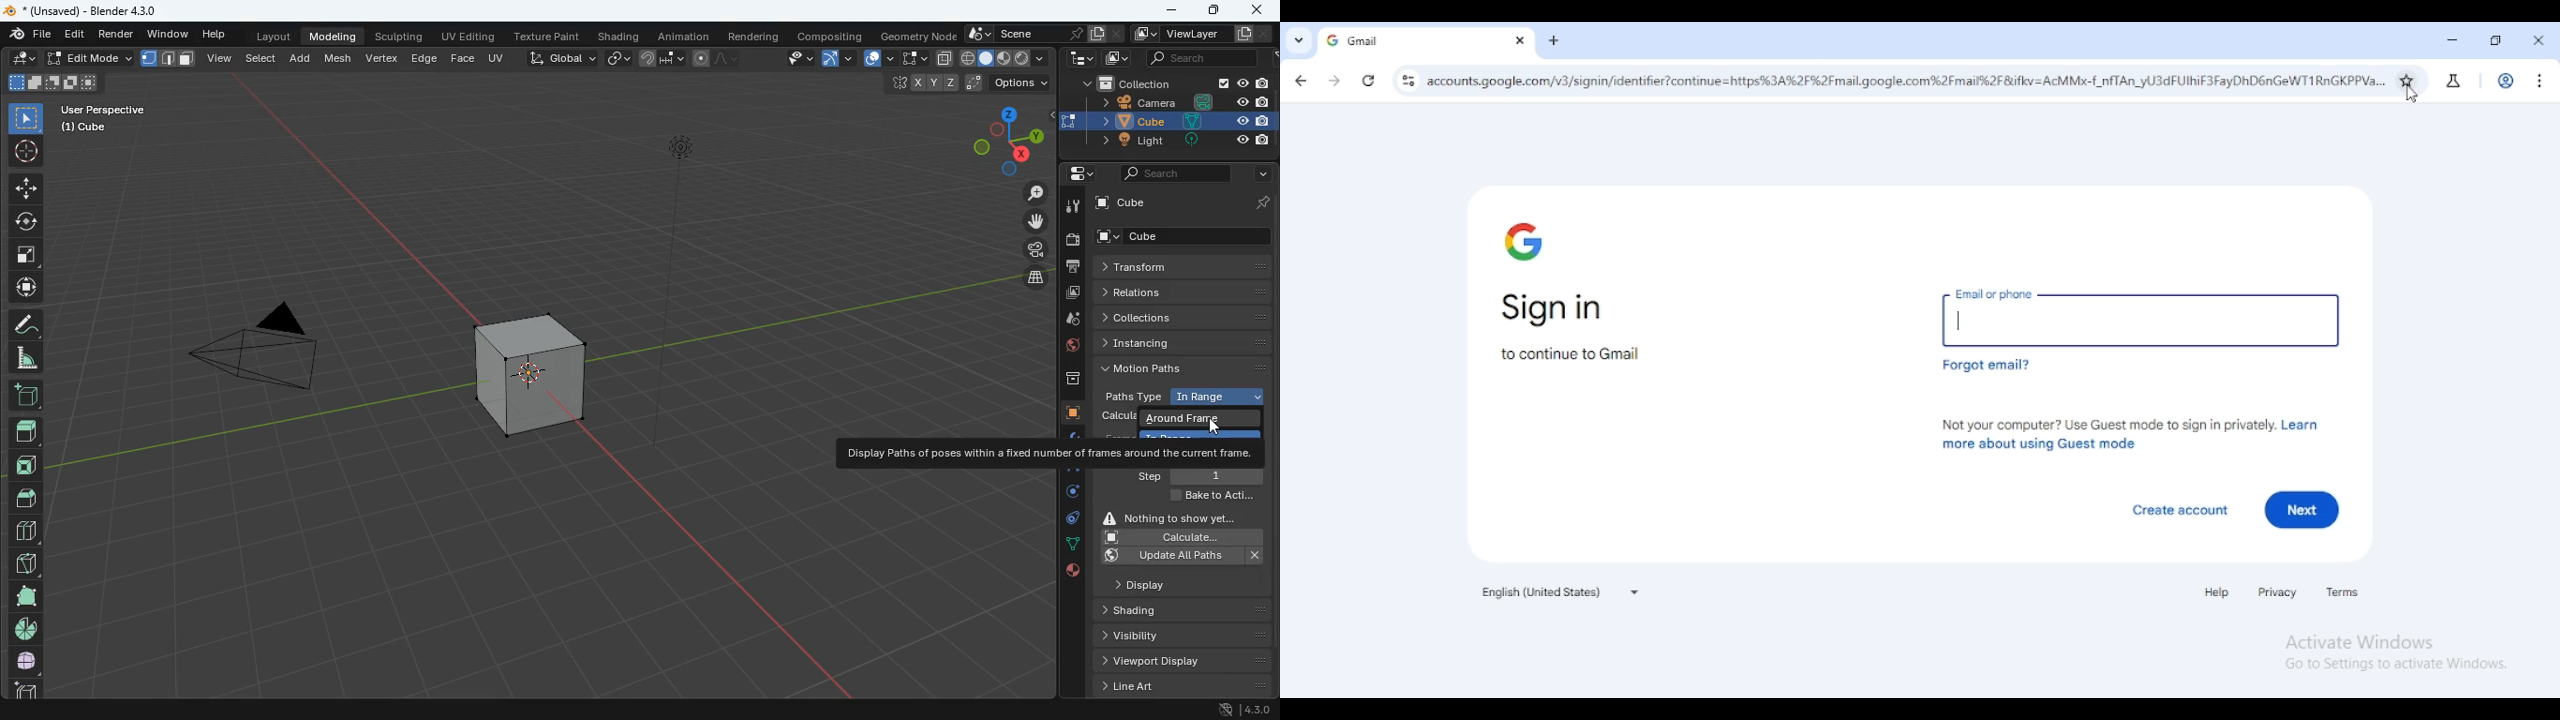 The height and width of the screenshot is (728, 2576). Describe the element at coordinates (1179, 517) in the screenshot. I see `warning` at that location.